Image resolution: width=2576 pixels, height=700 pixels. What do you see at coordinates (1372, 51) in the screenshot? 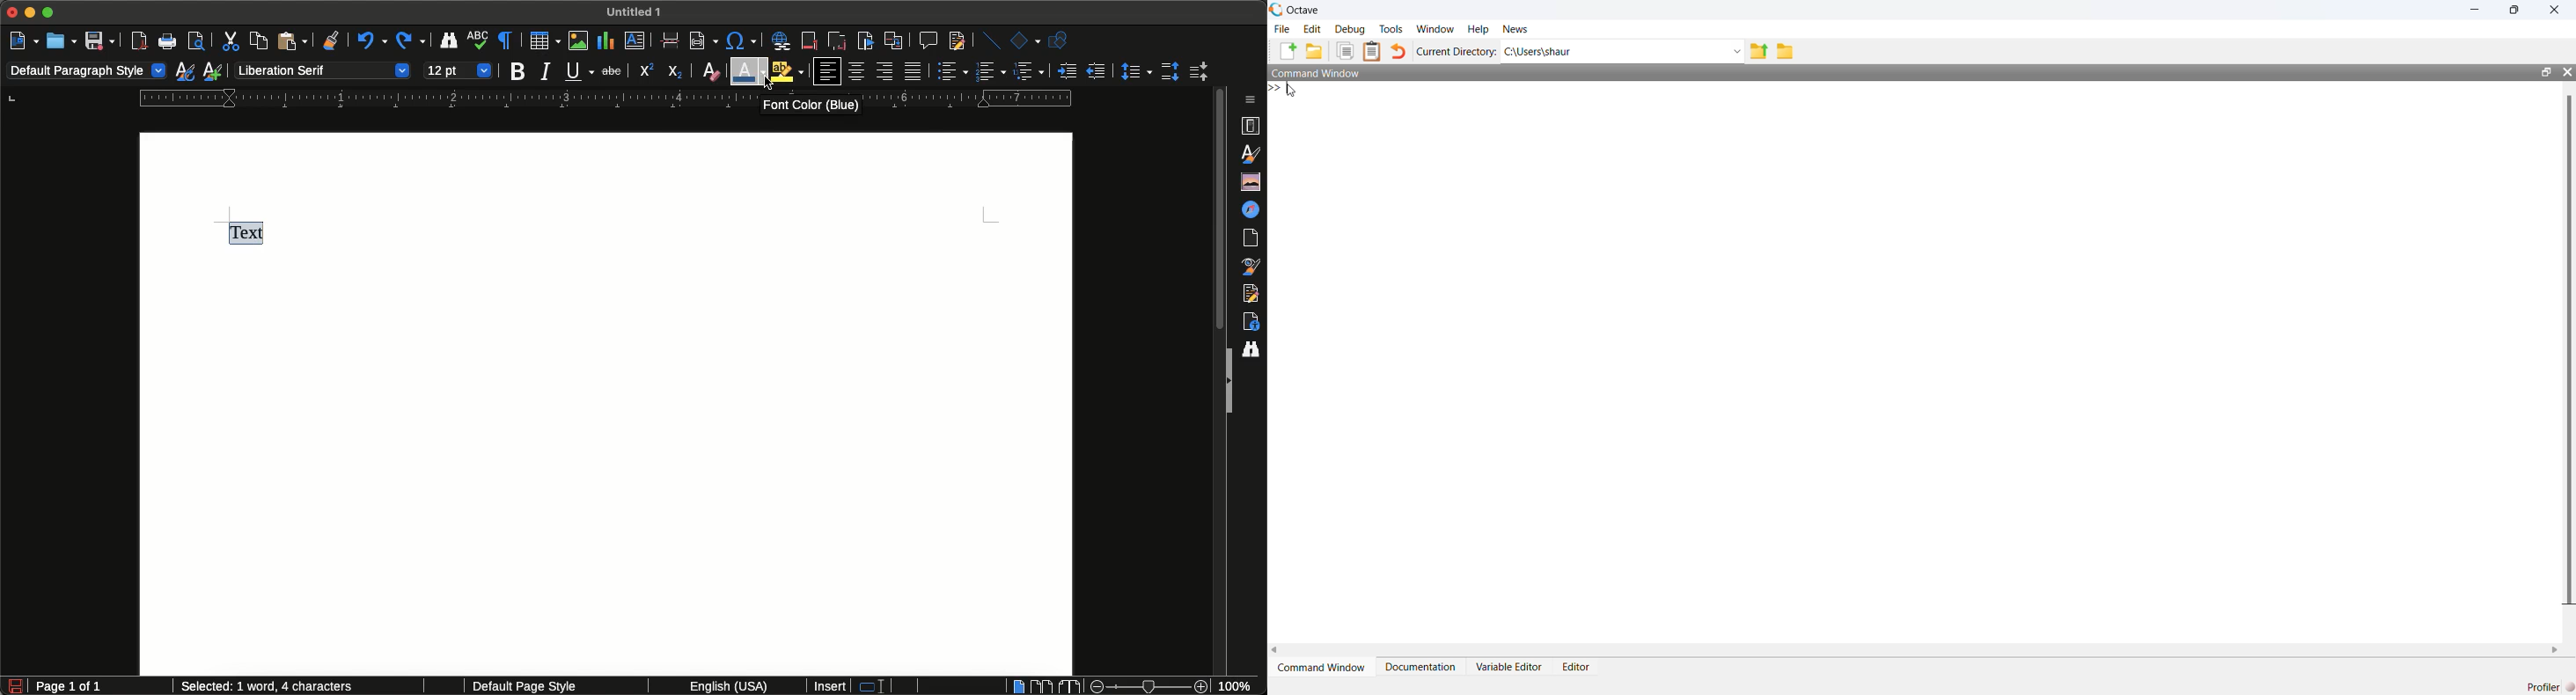
I see `clip board` at bounding box center [1372, 51].